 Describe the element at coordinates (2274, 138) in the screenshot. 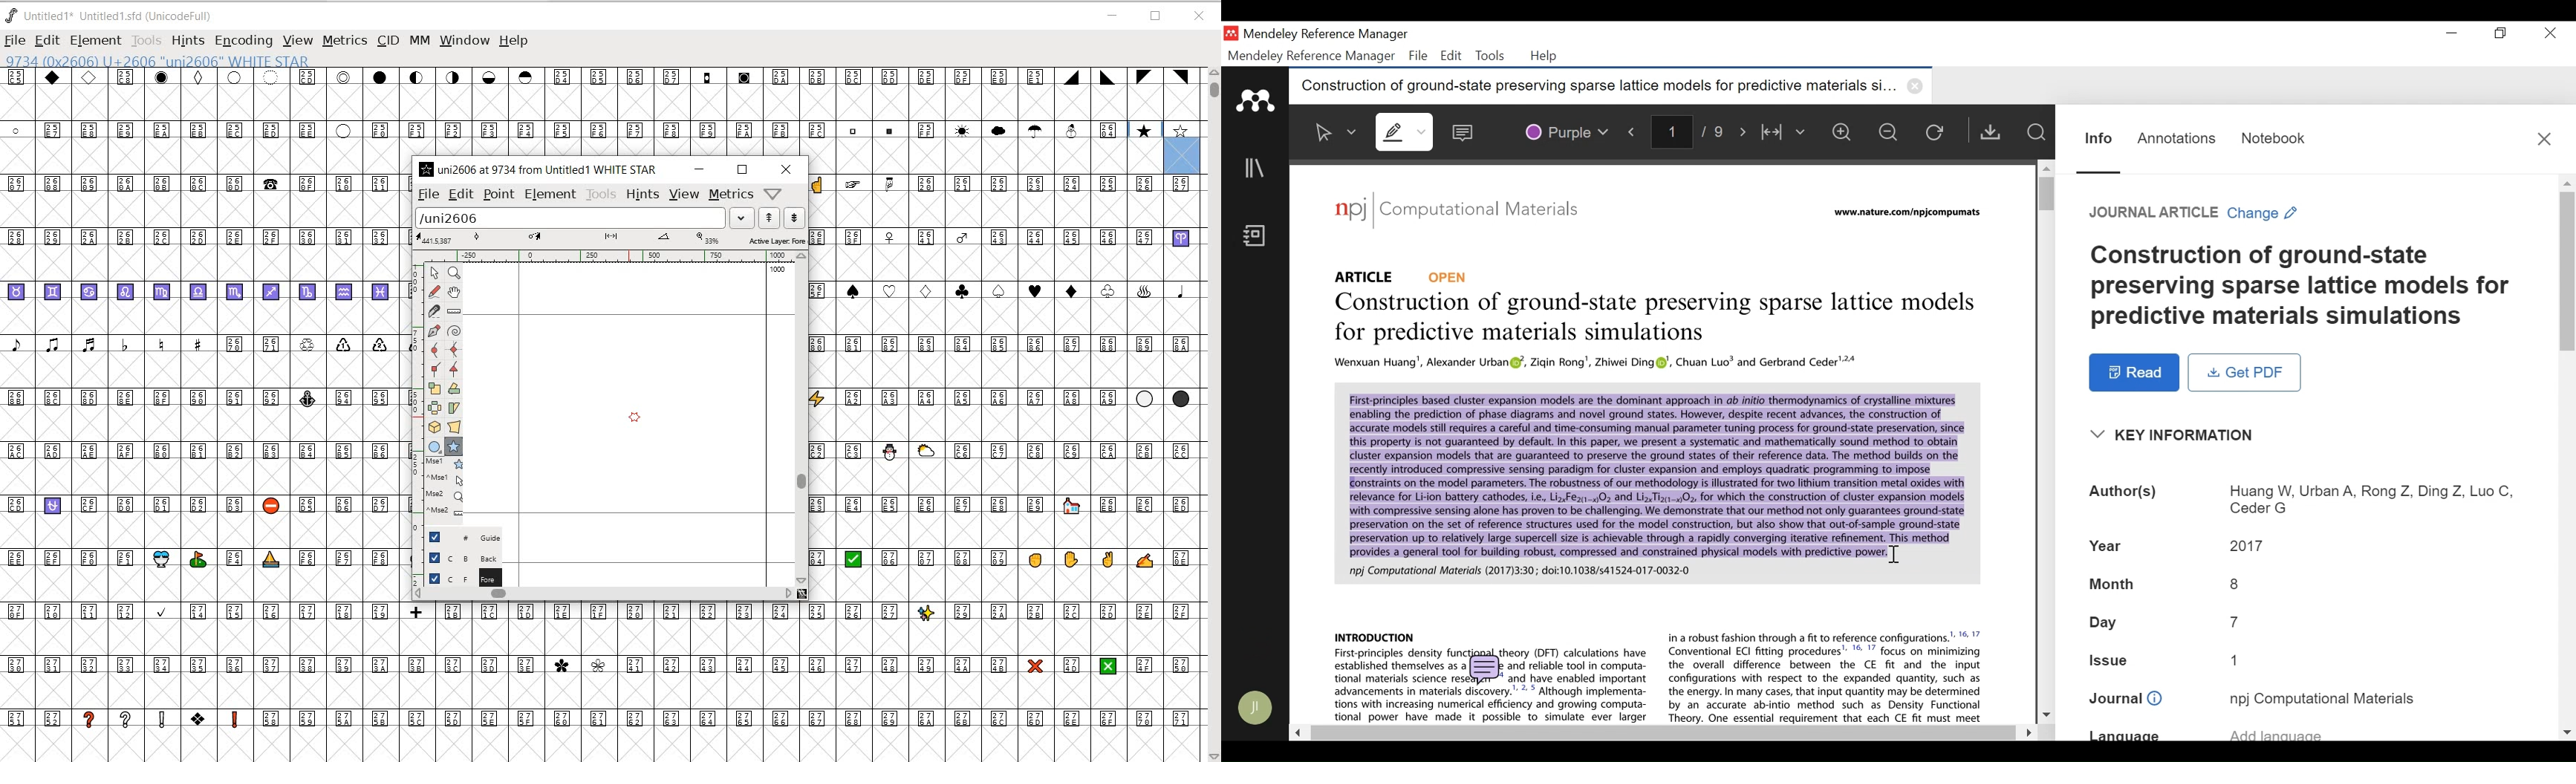

I see `Notebook` at that location.